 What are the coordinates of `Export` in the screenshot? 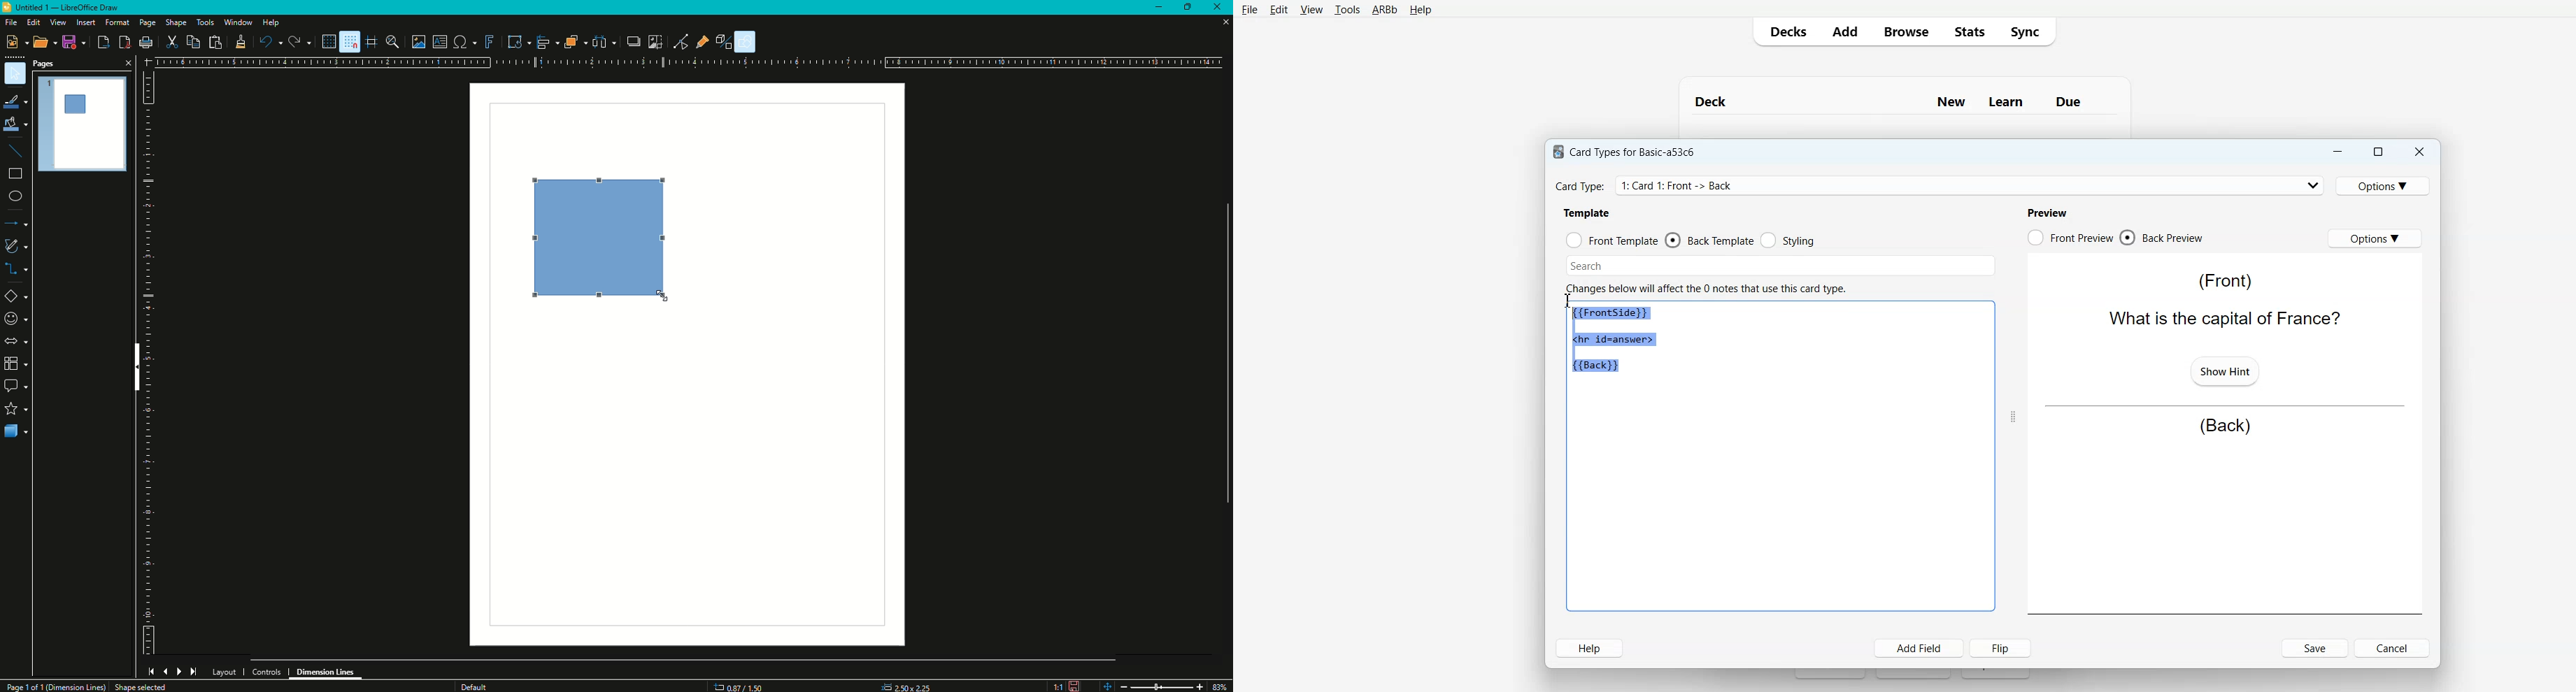 It's located at (102, 42).